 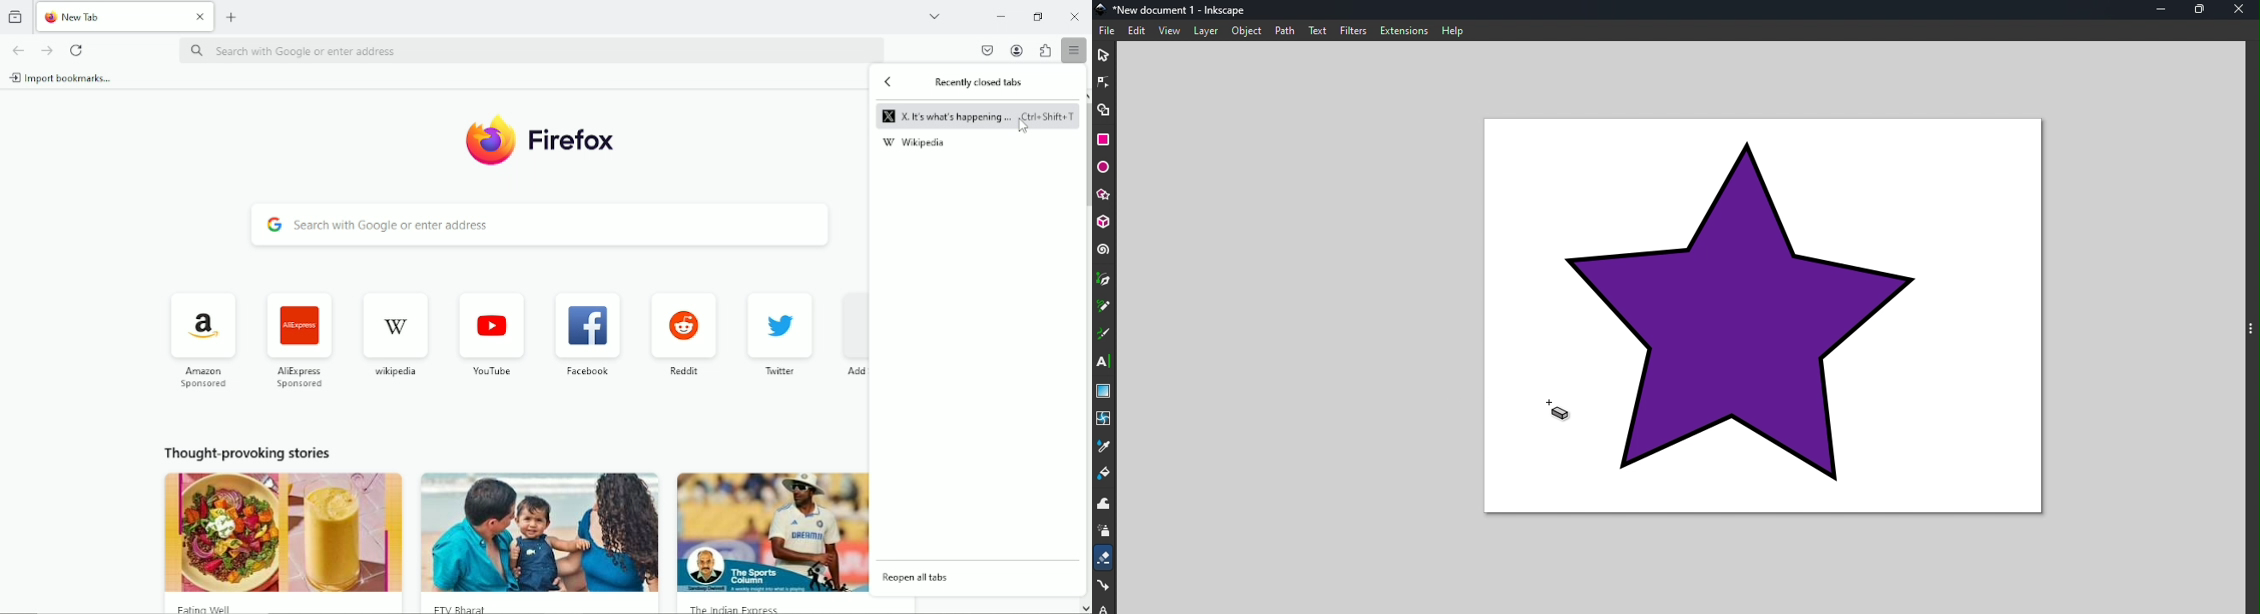 I want to click on image, so click(x=541, y=532).